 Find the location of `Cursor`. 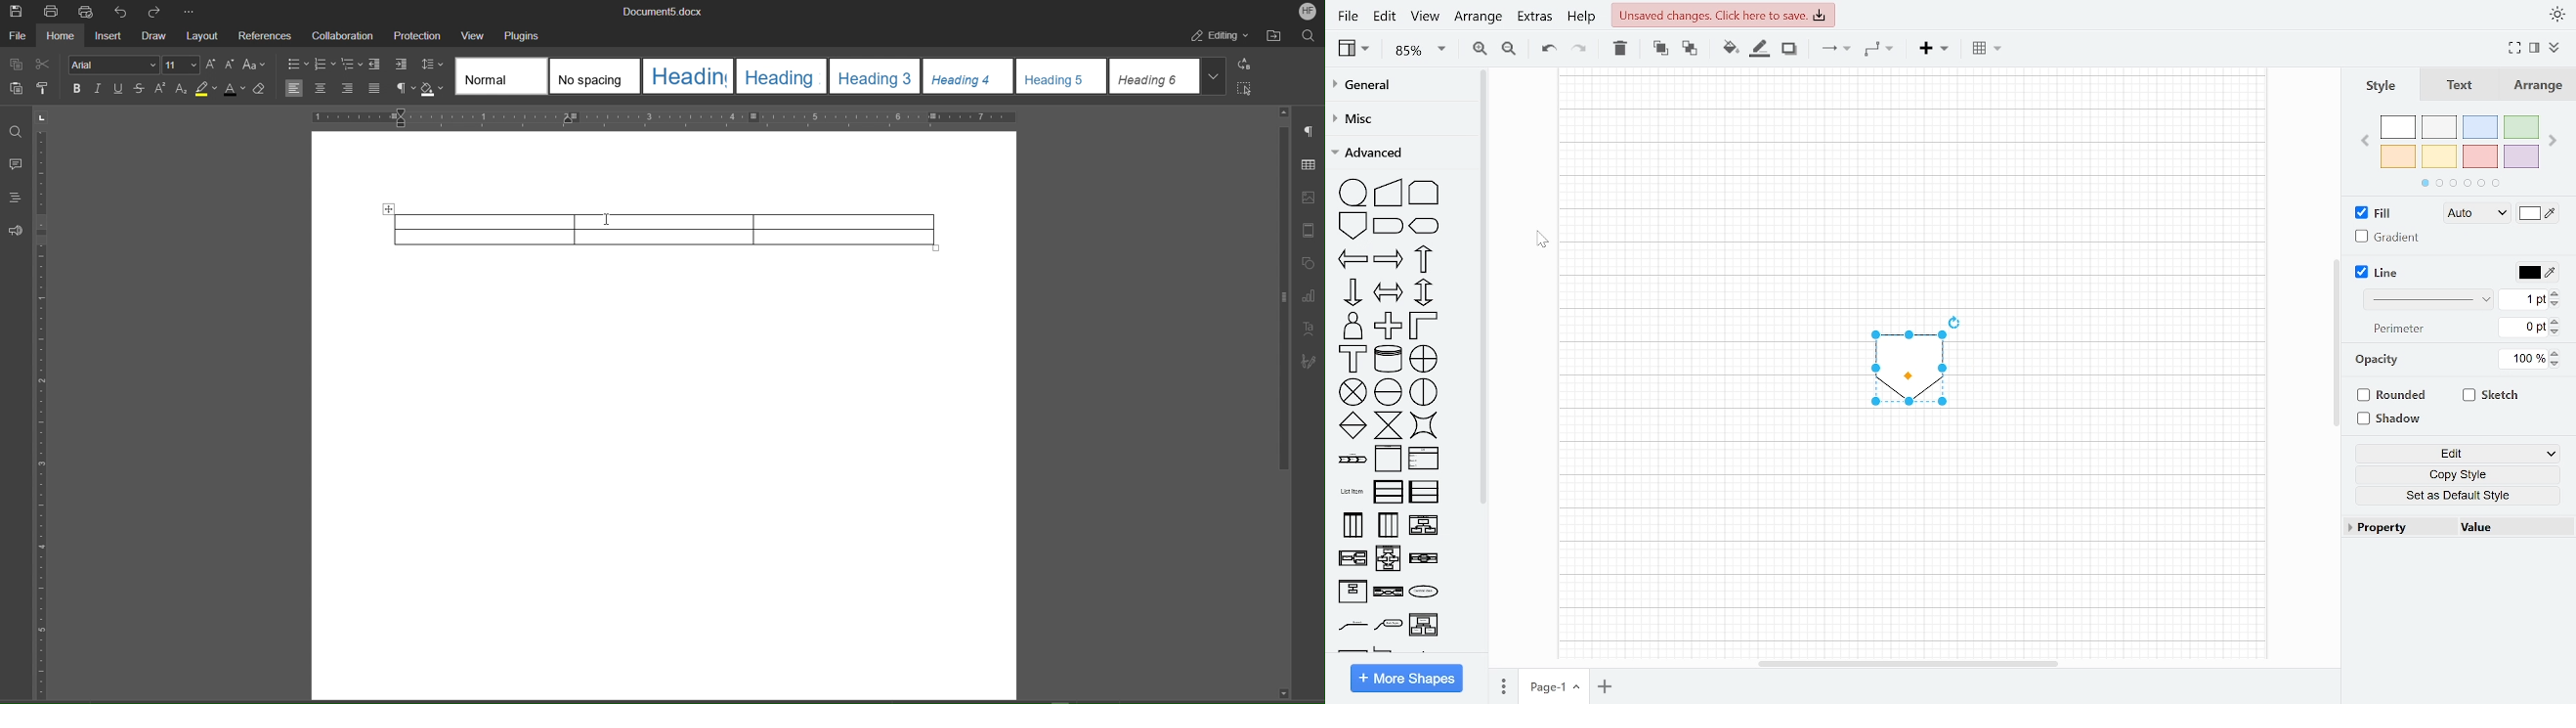

Cursor is located at coordinates (607, 220).